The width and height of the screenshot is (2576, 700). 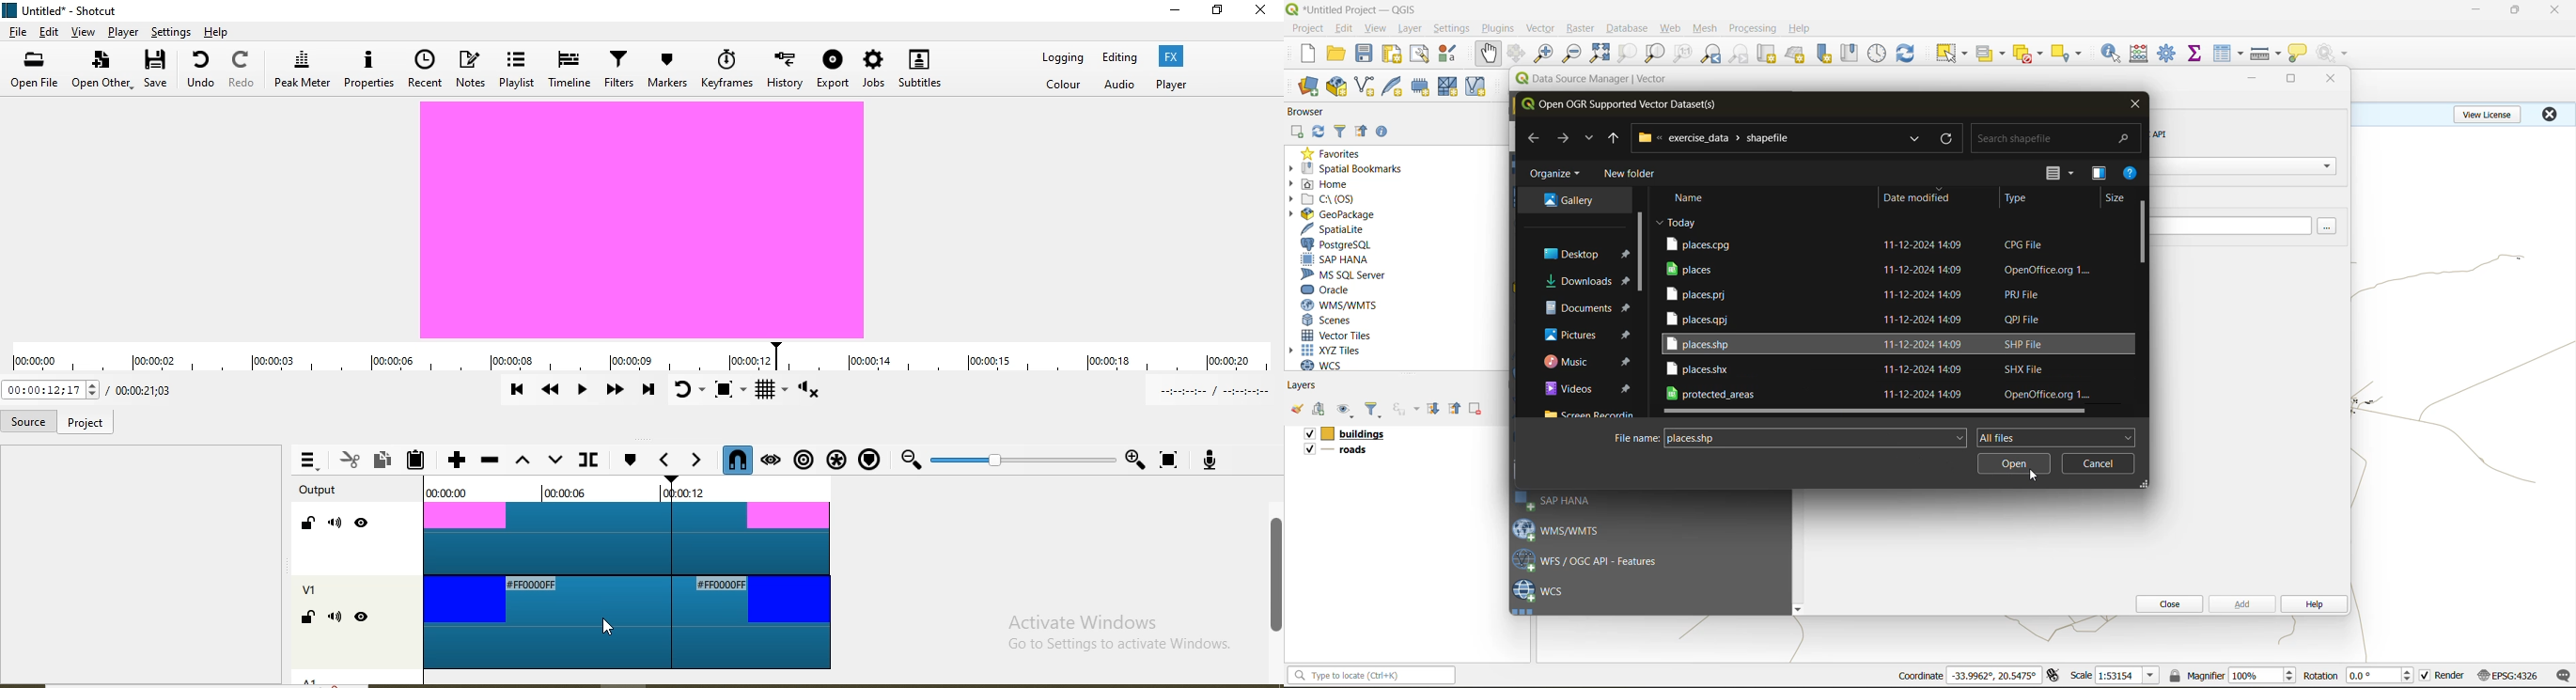 What do you see at coordinates (699, 461) in the screenshot?
I see `Next marker` at bounding box center [699, 461].